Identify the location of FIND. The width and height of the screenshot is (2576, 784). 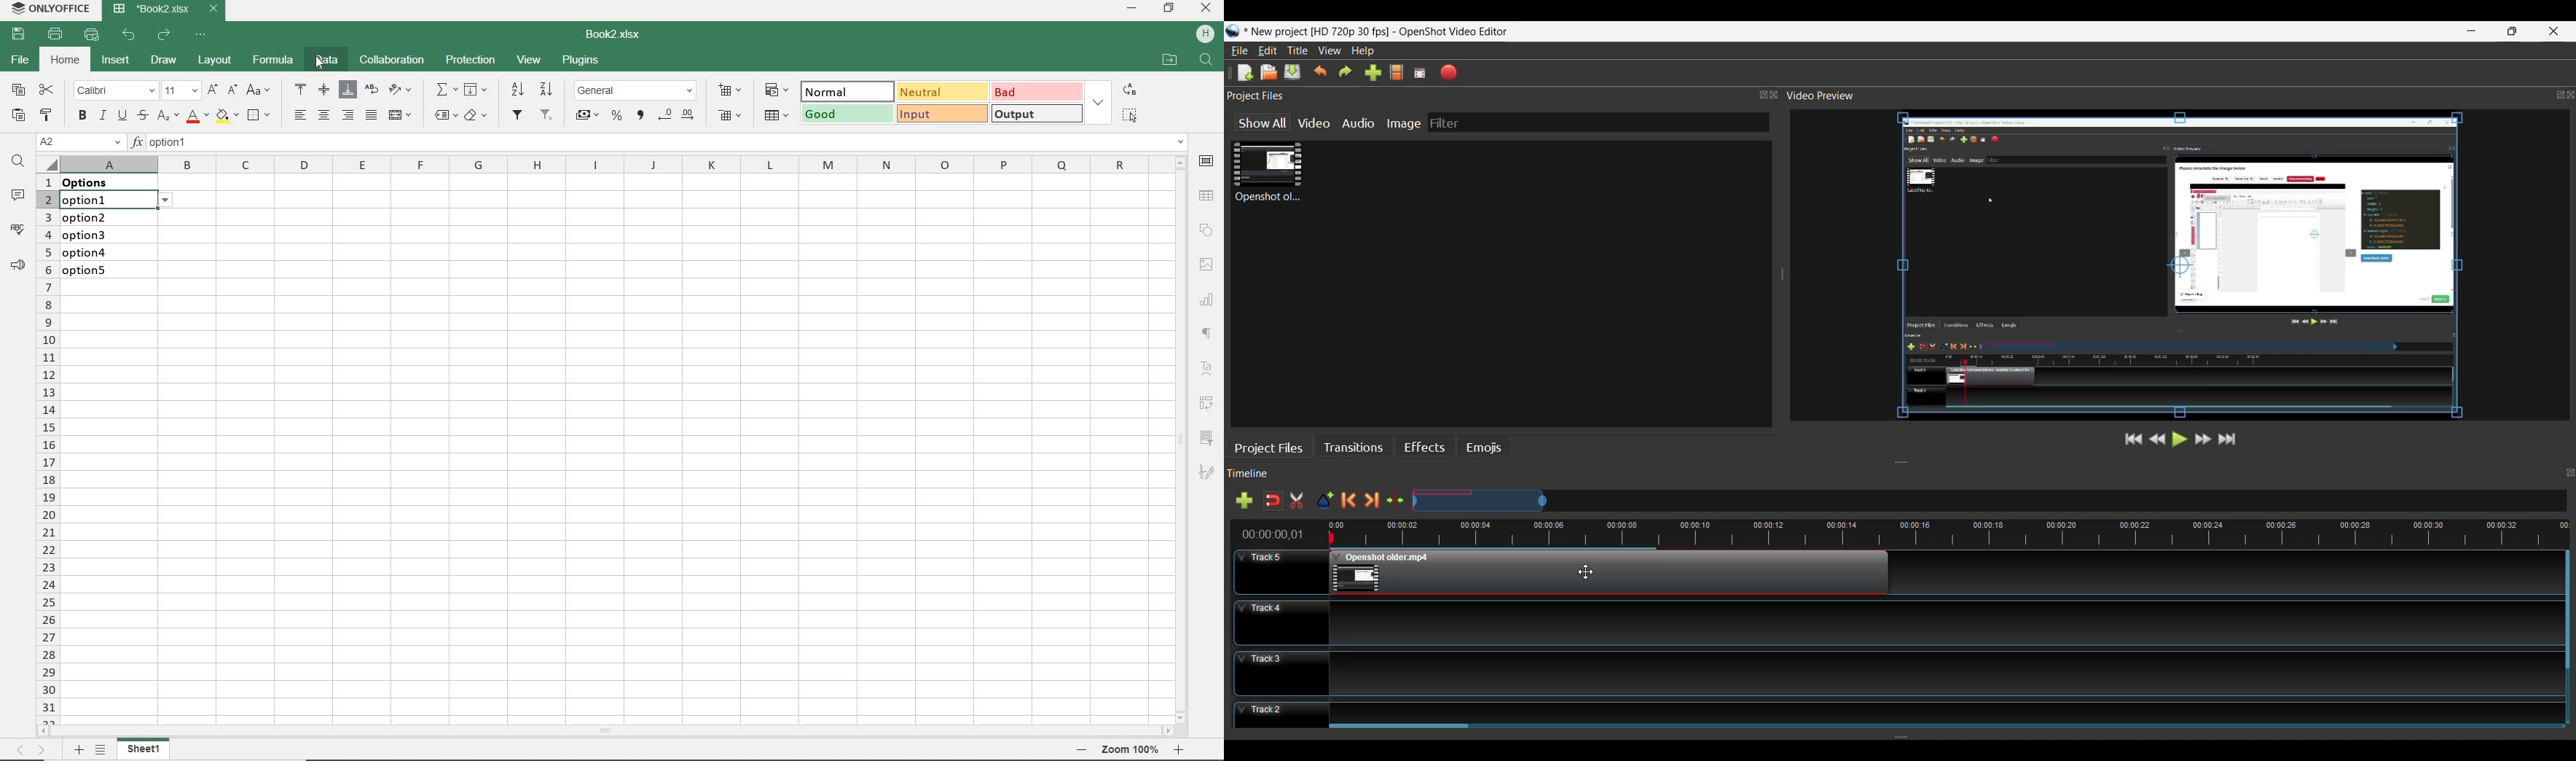
(17, 161).